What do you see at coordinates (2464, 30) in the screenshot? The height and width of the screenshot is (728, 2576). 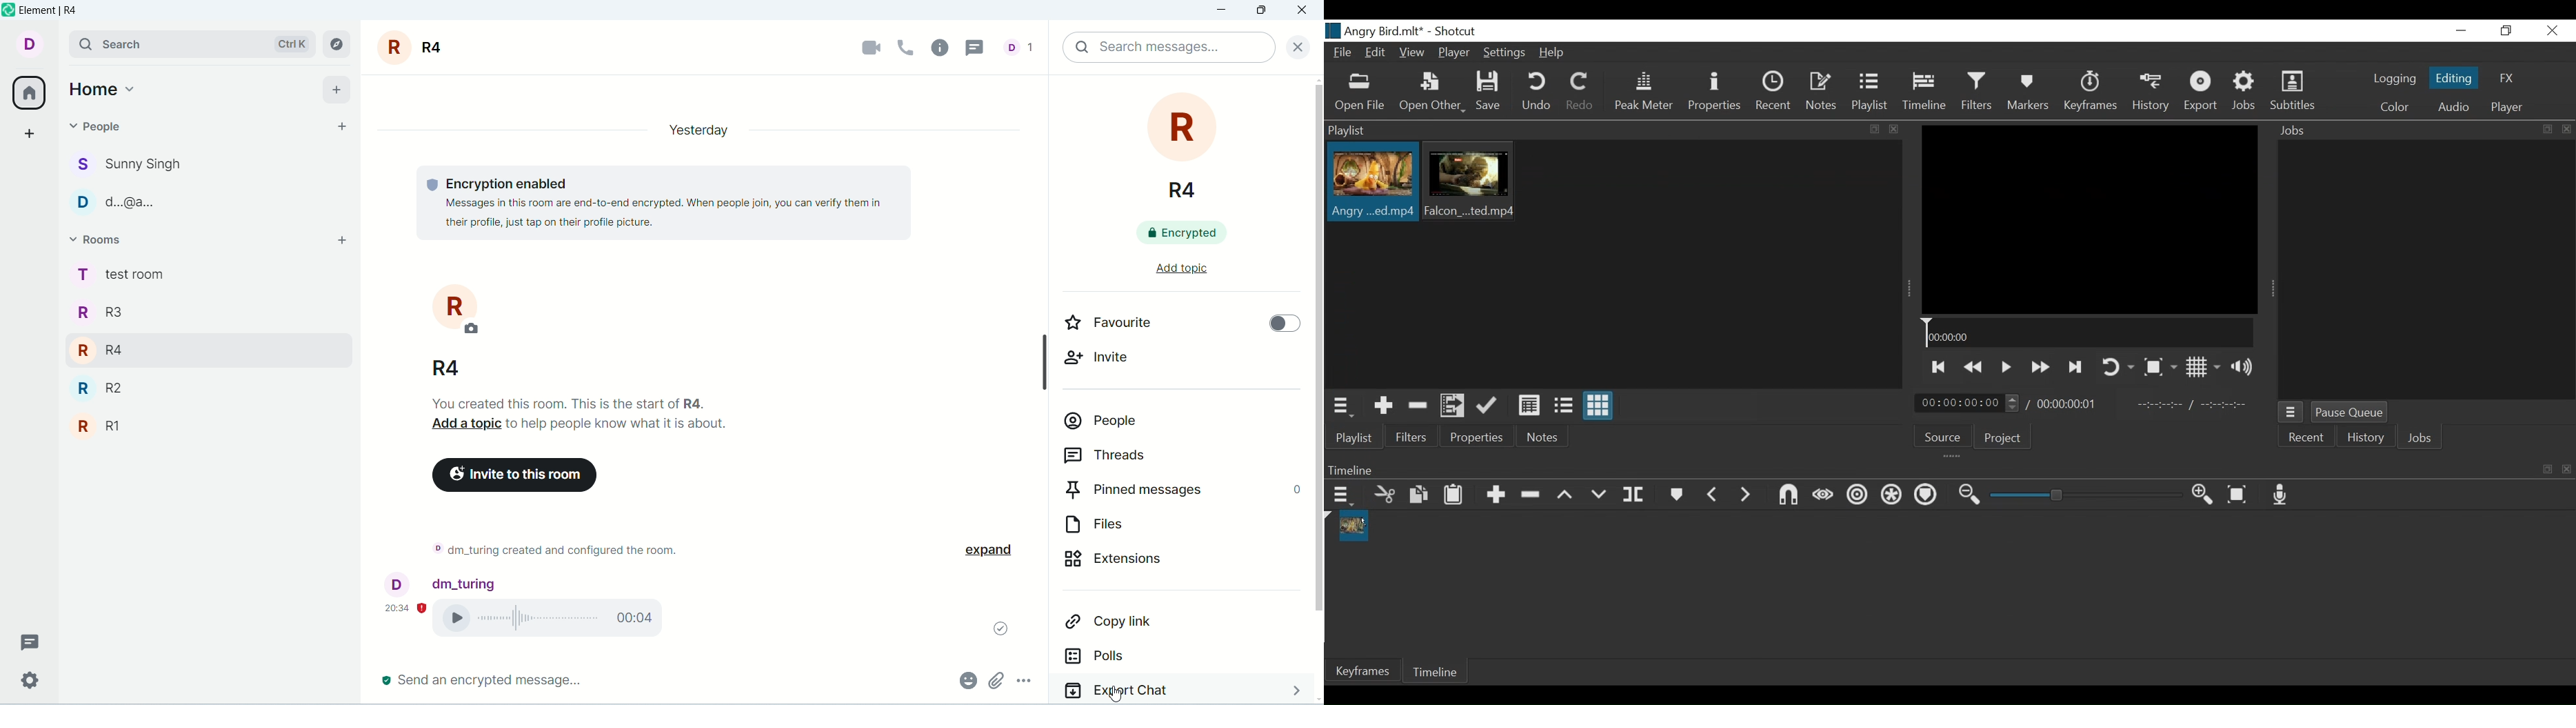 I see `minimize` at bounding box center [2464, 30].